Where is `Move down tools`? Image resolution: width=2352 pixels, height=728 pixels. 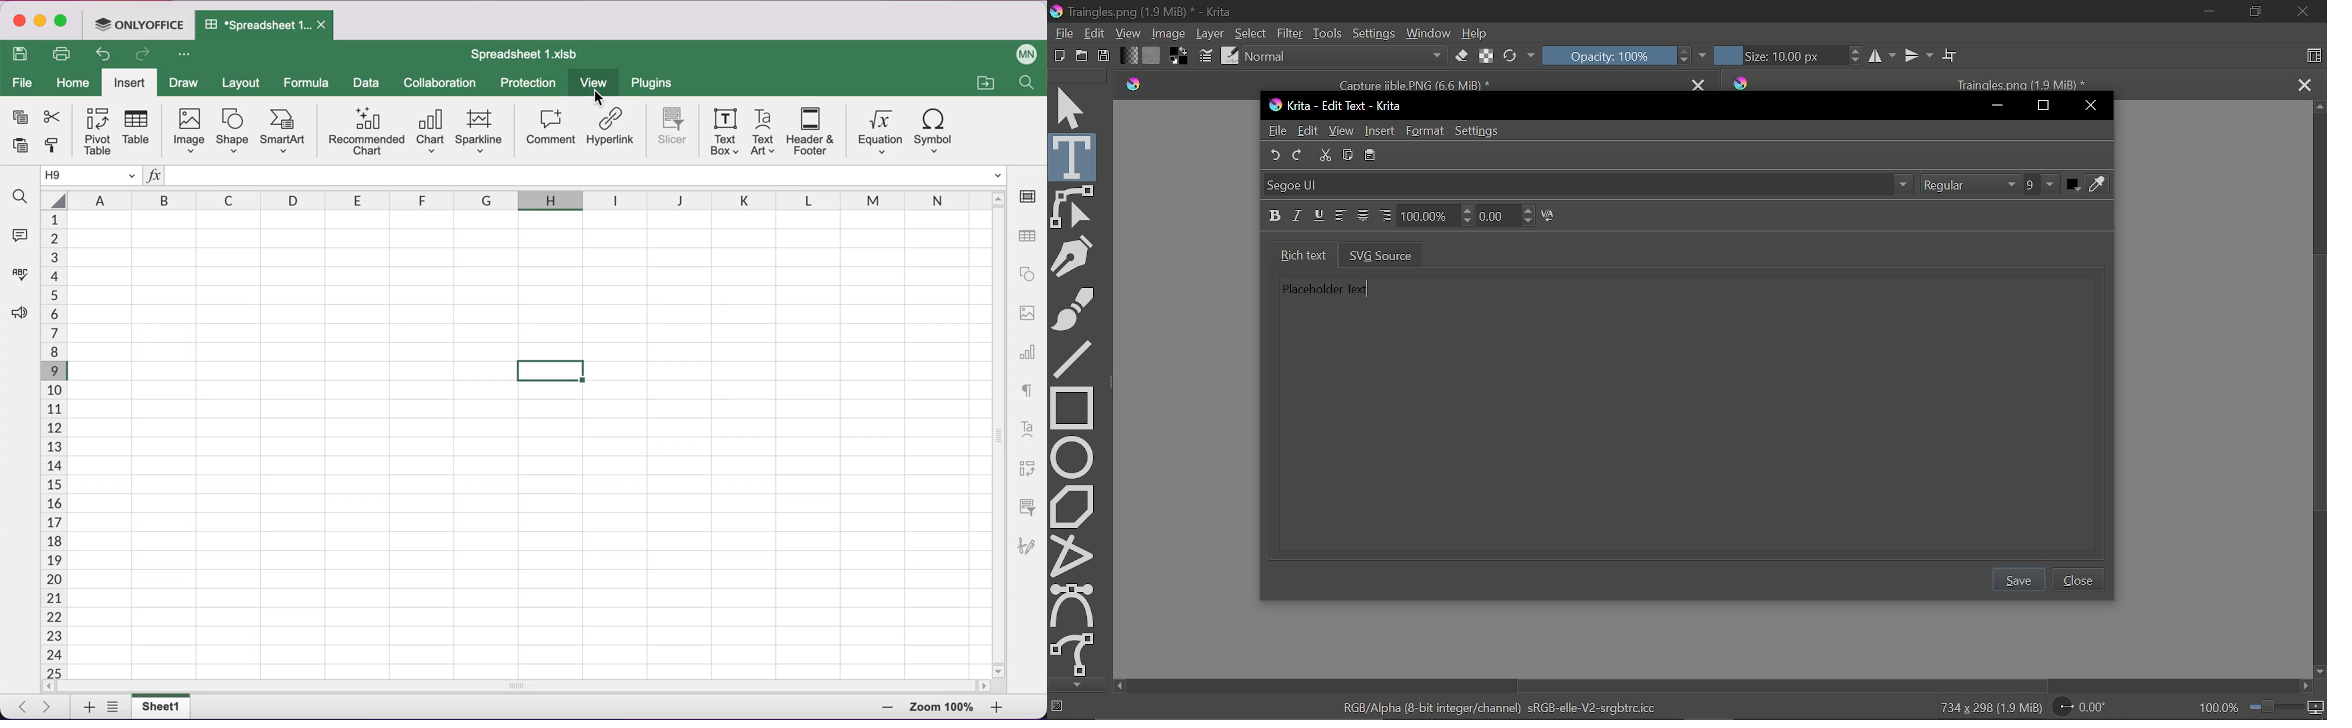 Move down tools is located at coordinates (1075, 684).